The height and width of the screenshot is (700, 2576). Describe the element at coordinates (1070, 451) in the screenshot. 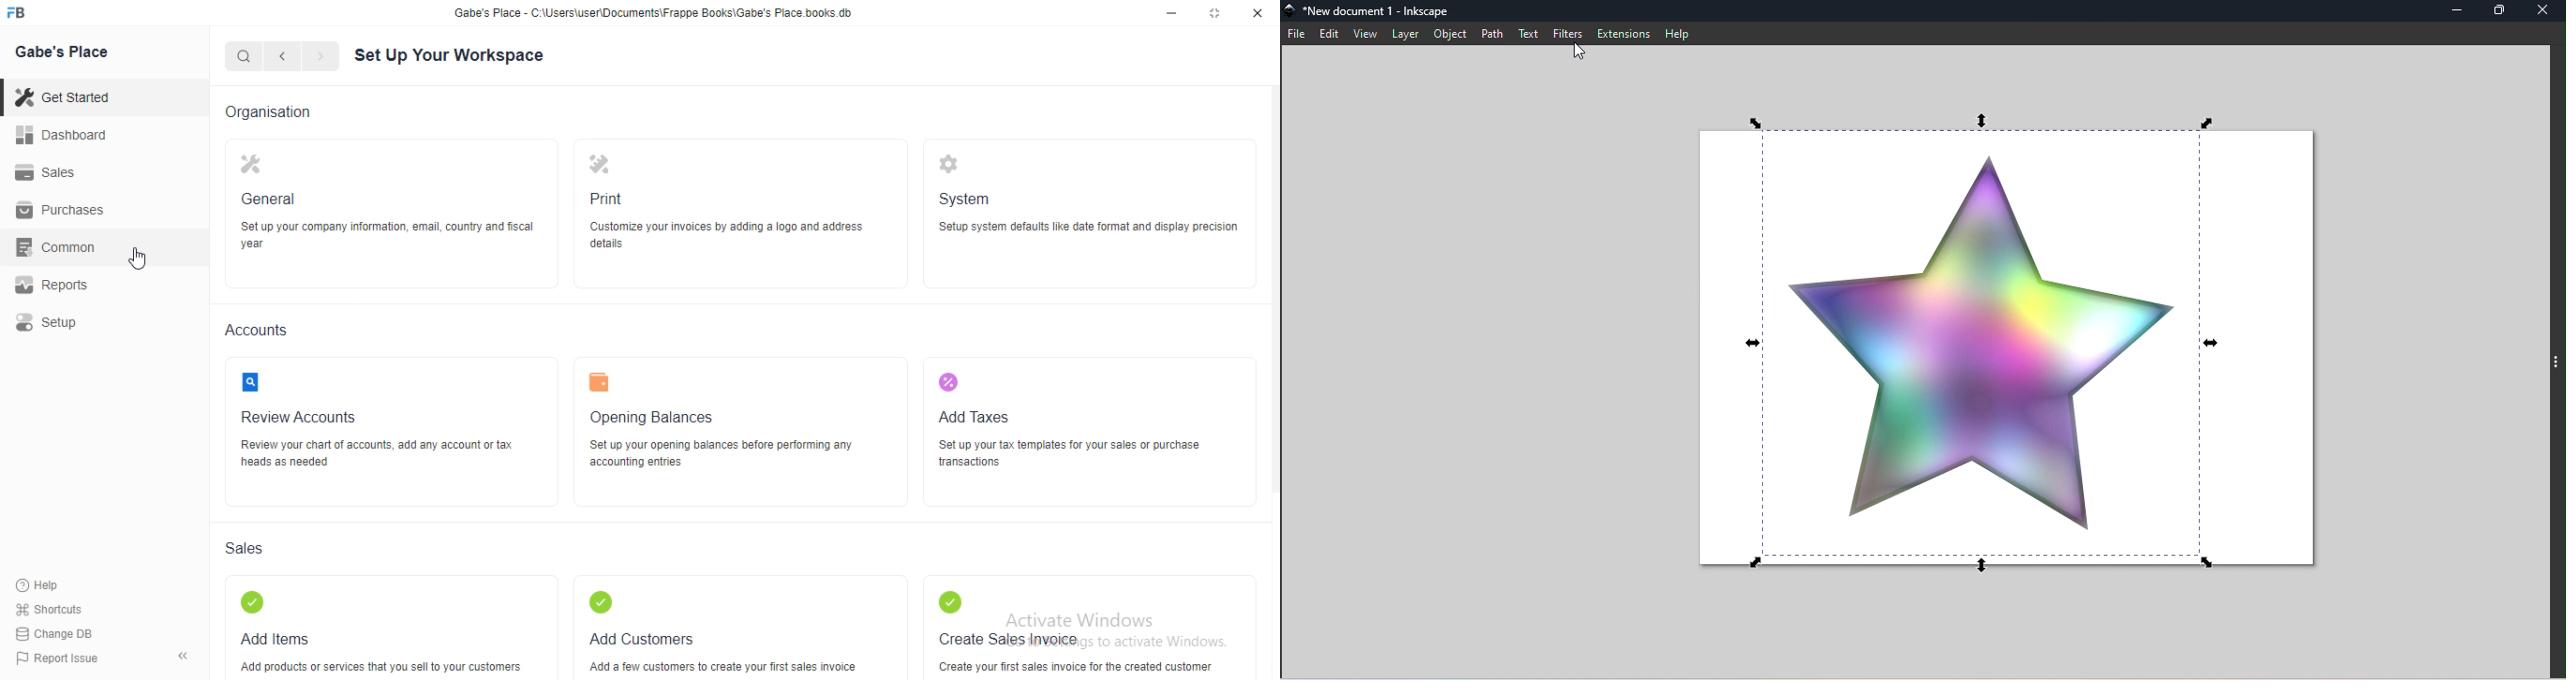

I see `‘Setup your tax tempiates for your sales or purchase
transactions.` at that location.